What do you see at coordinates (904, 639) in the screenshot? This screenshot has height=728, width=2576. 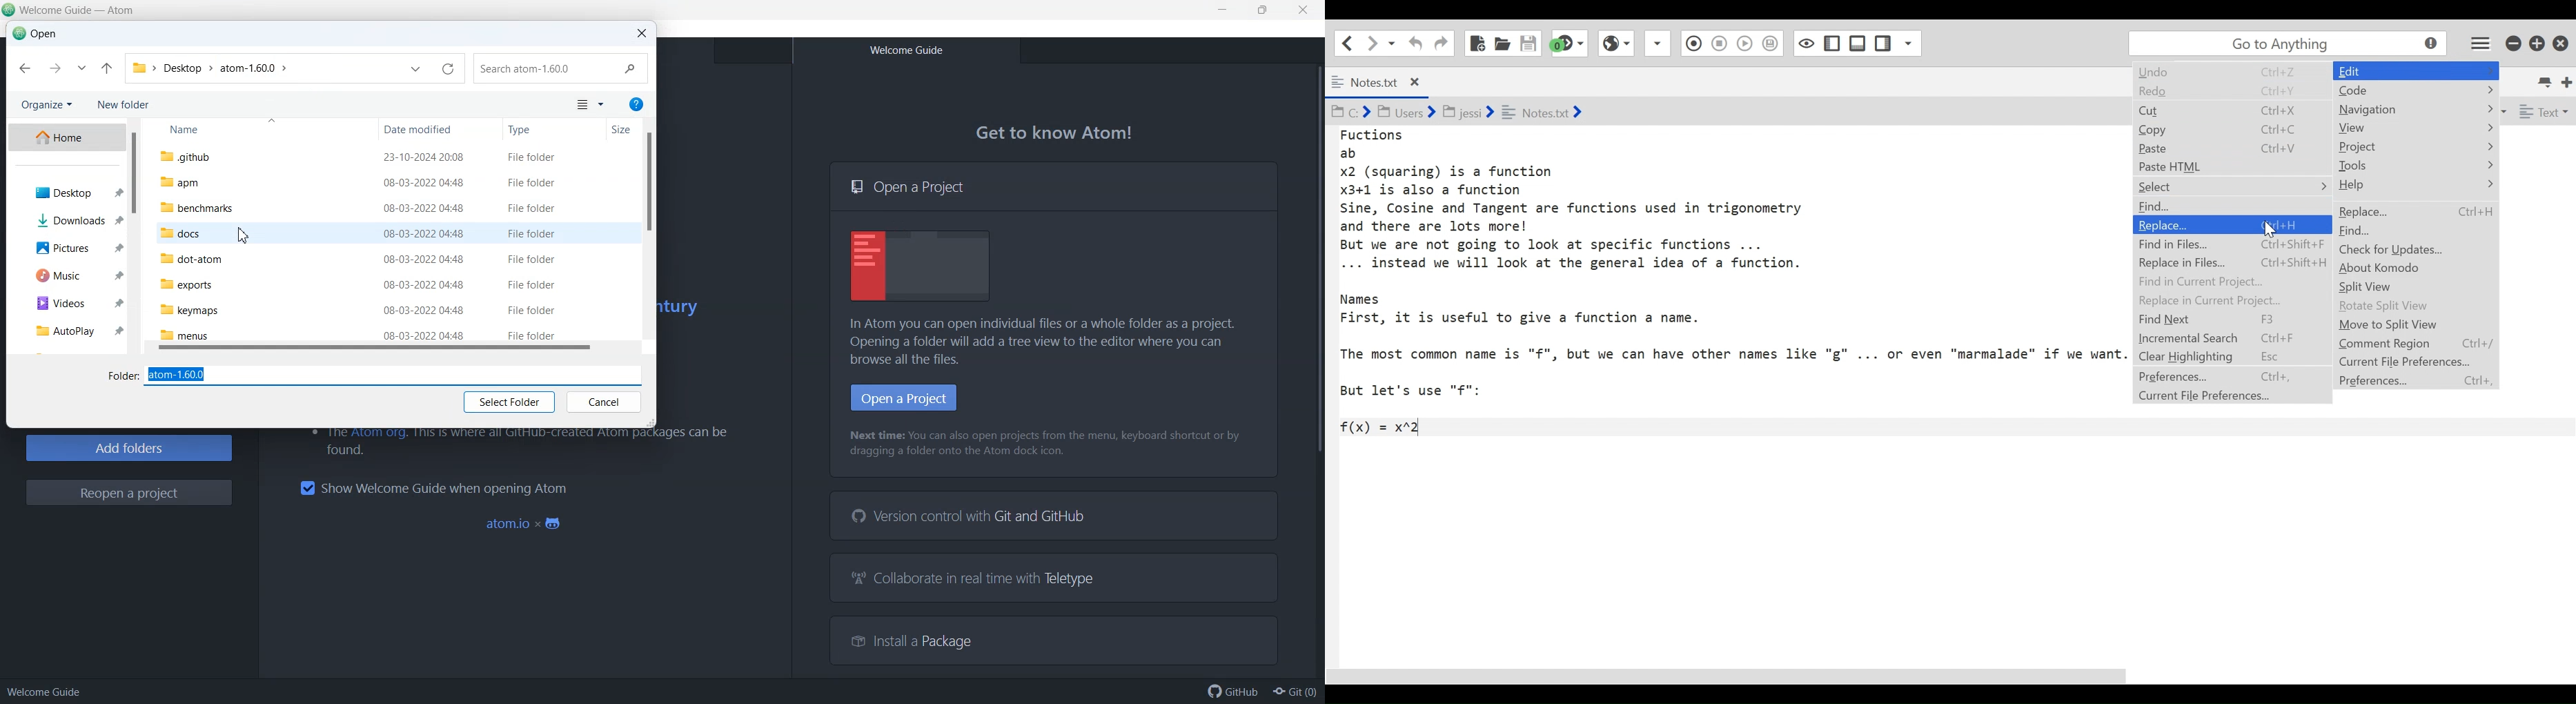 I see `Install a Package` at bounding box center [904, 639].